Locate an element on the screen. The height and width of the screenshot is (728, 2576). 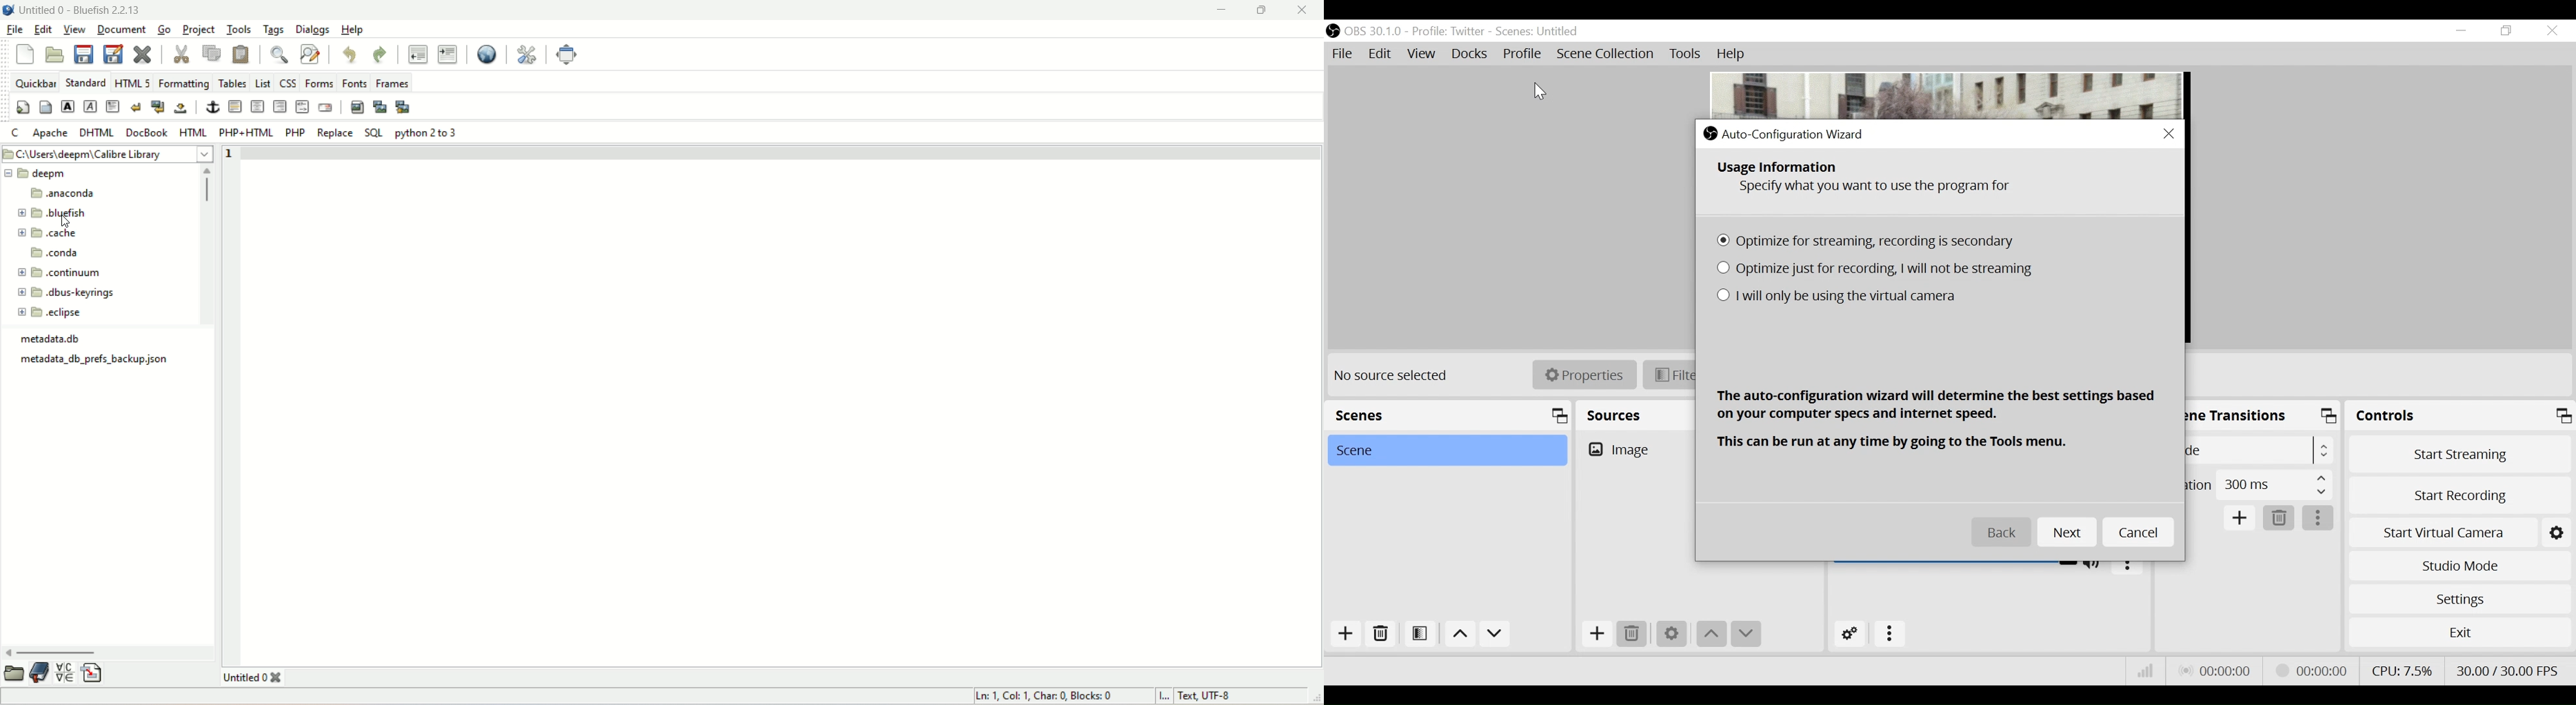
title is located at coordinates (261, 677).